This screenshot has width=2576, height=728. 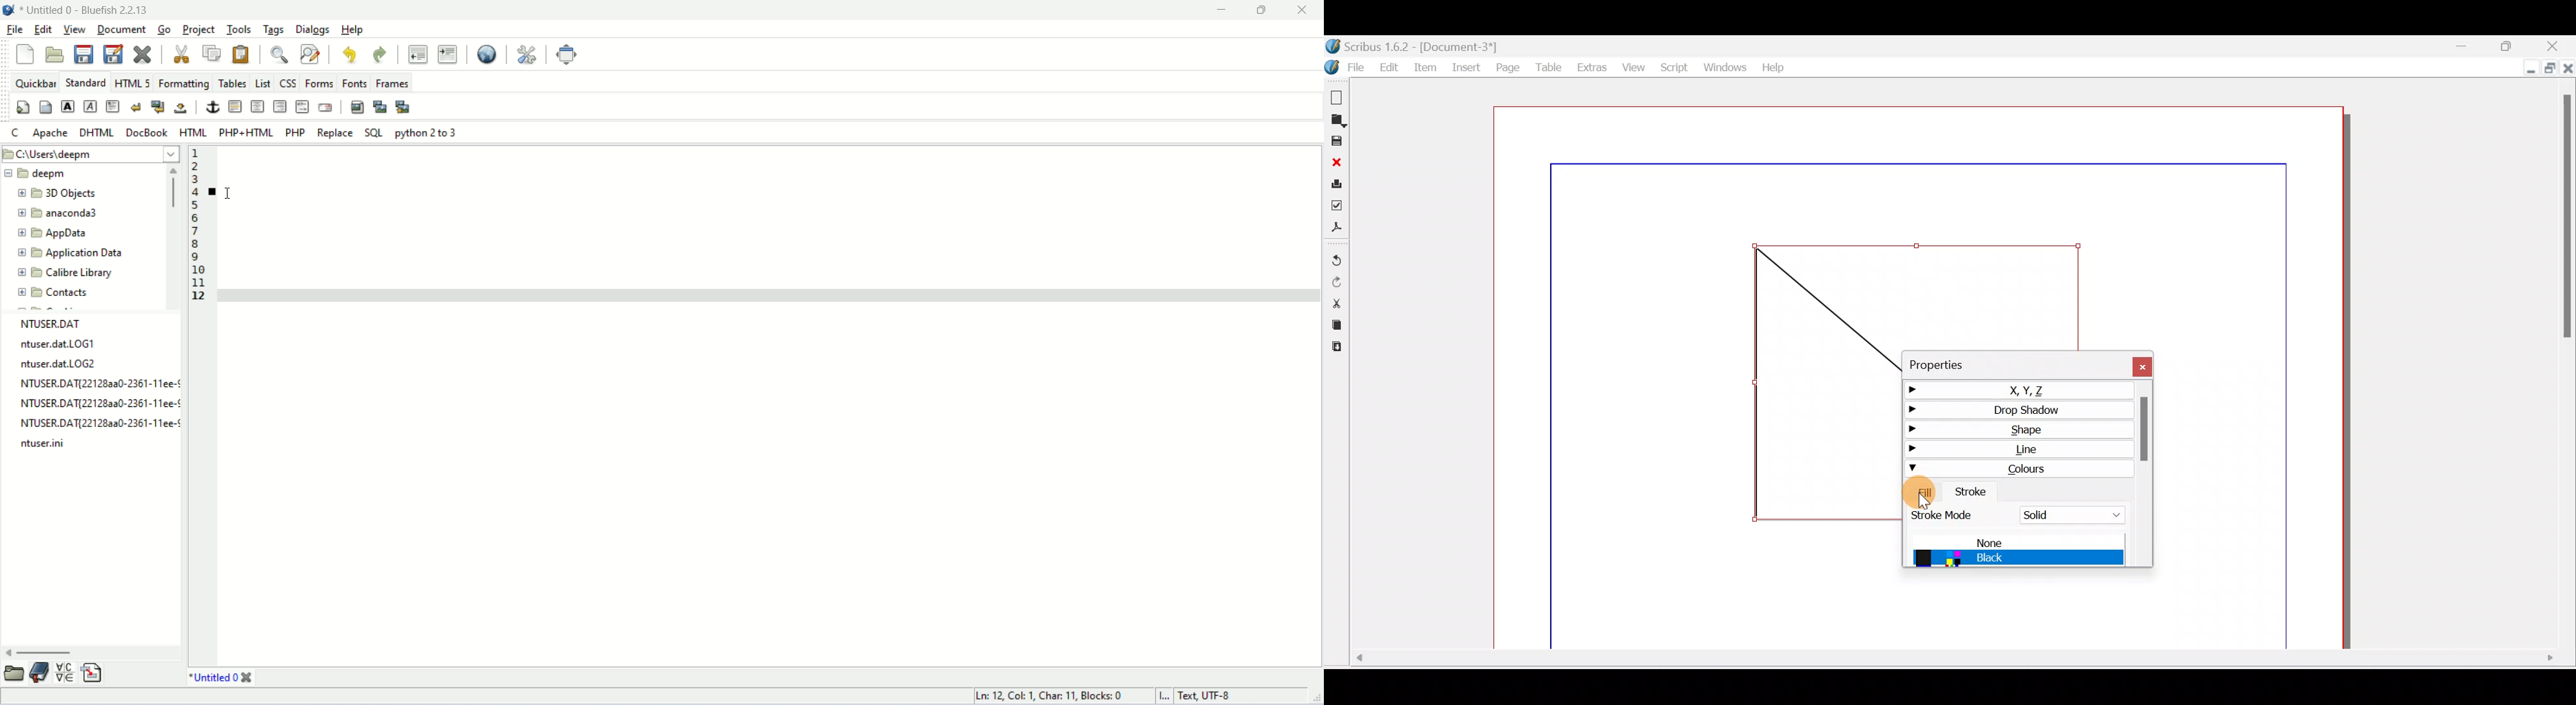 I want to click on CSS, so click(x=289, y=82).